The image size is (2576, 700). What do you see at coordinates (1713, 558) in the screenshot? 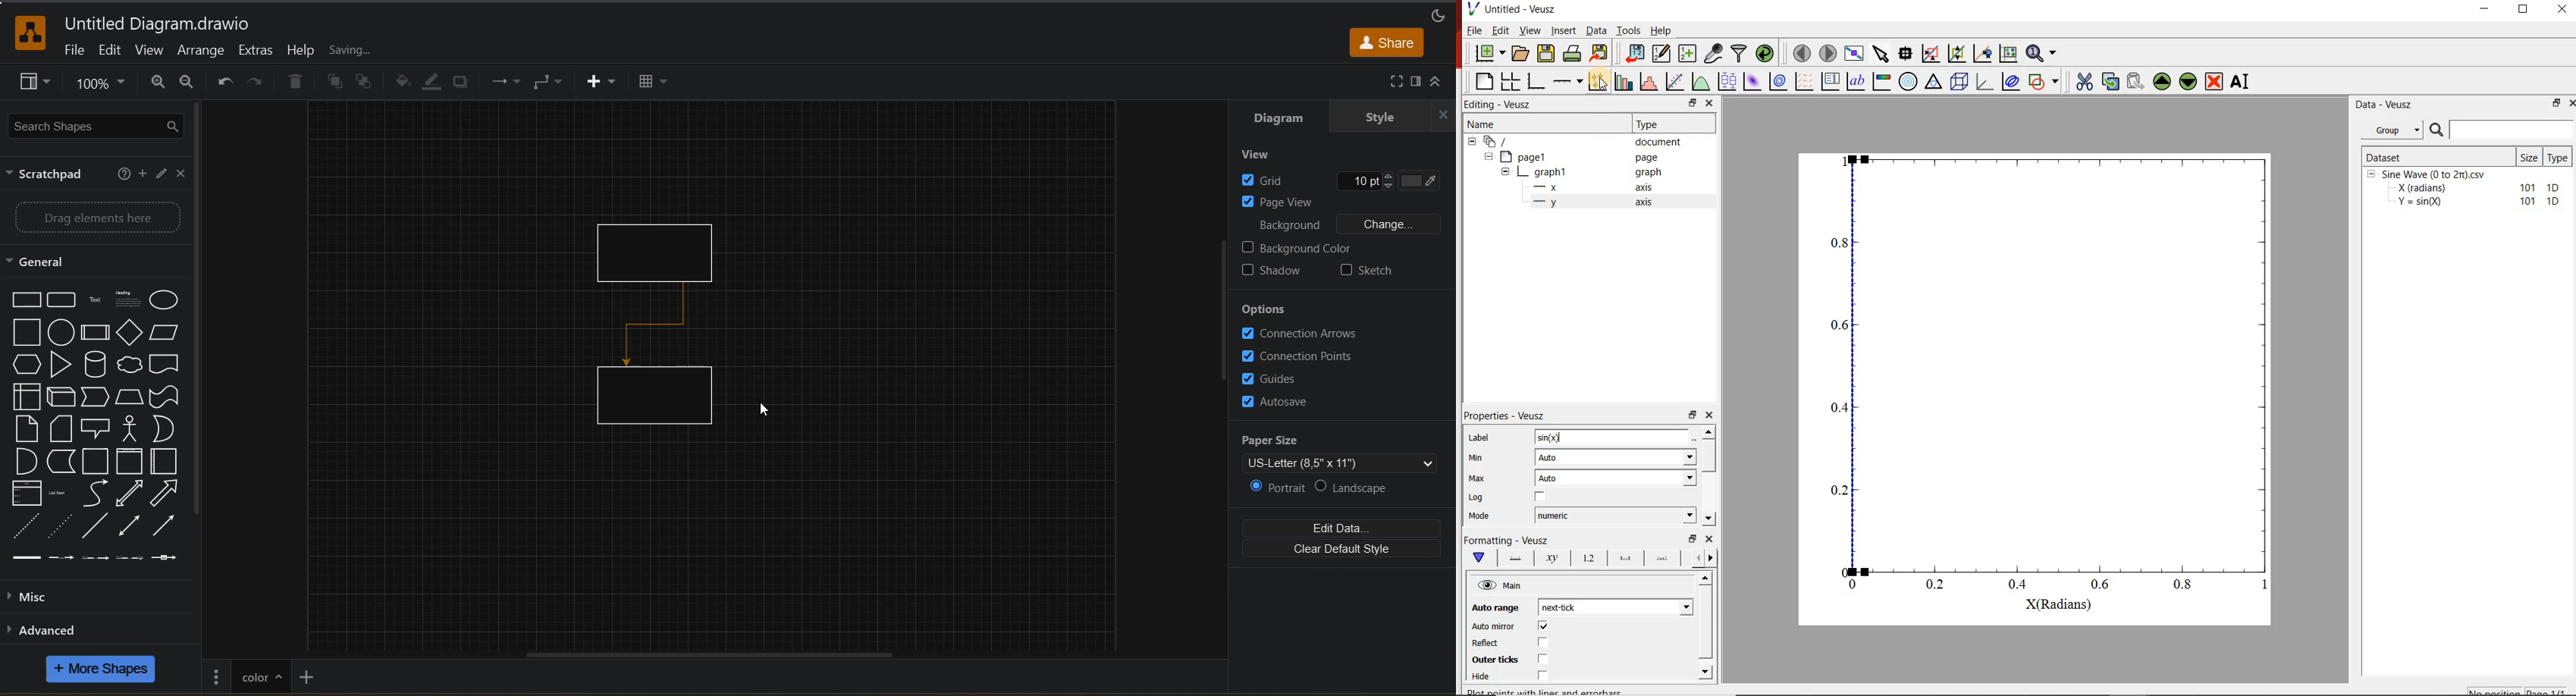
I see `Move right` at bounding box center [1713, 558].